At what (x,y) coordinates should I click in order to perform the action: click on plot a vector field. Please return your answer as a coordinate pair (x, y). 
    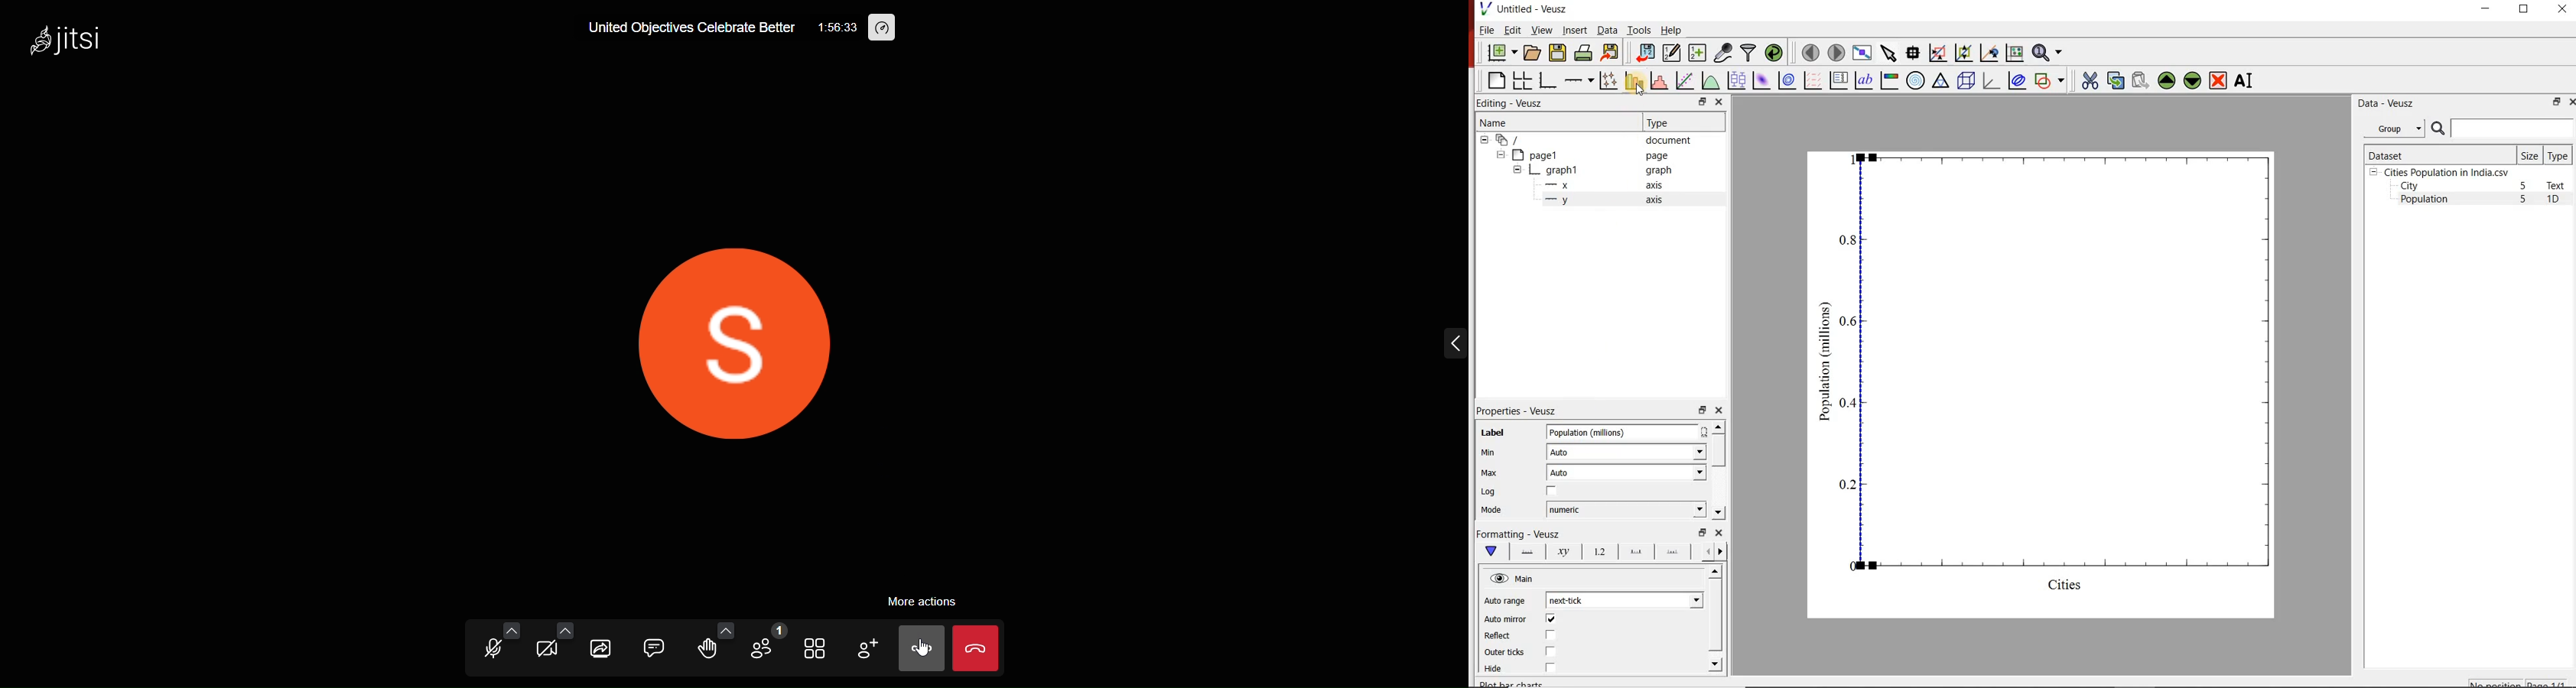
    Looking at the image, I should click on (1811, 80).